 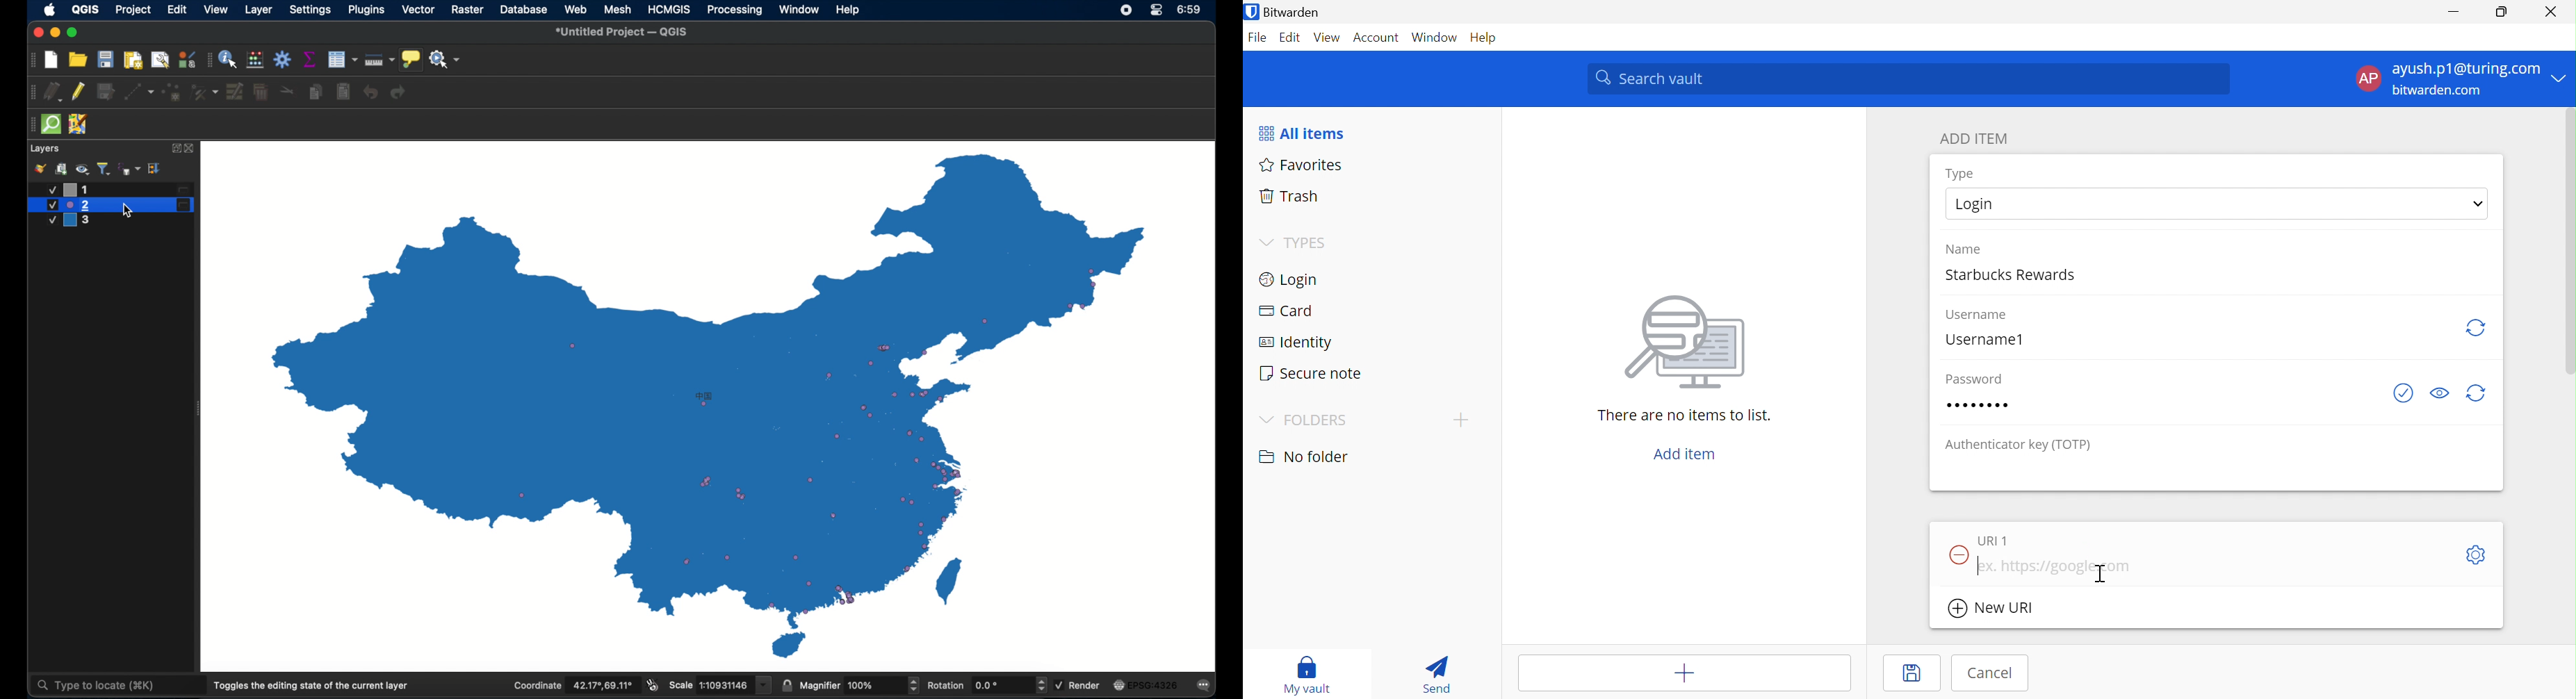 What do you see at coordinates (132, 10) in the screenshot?
I see `project` at bounding box center [132, 10].